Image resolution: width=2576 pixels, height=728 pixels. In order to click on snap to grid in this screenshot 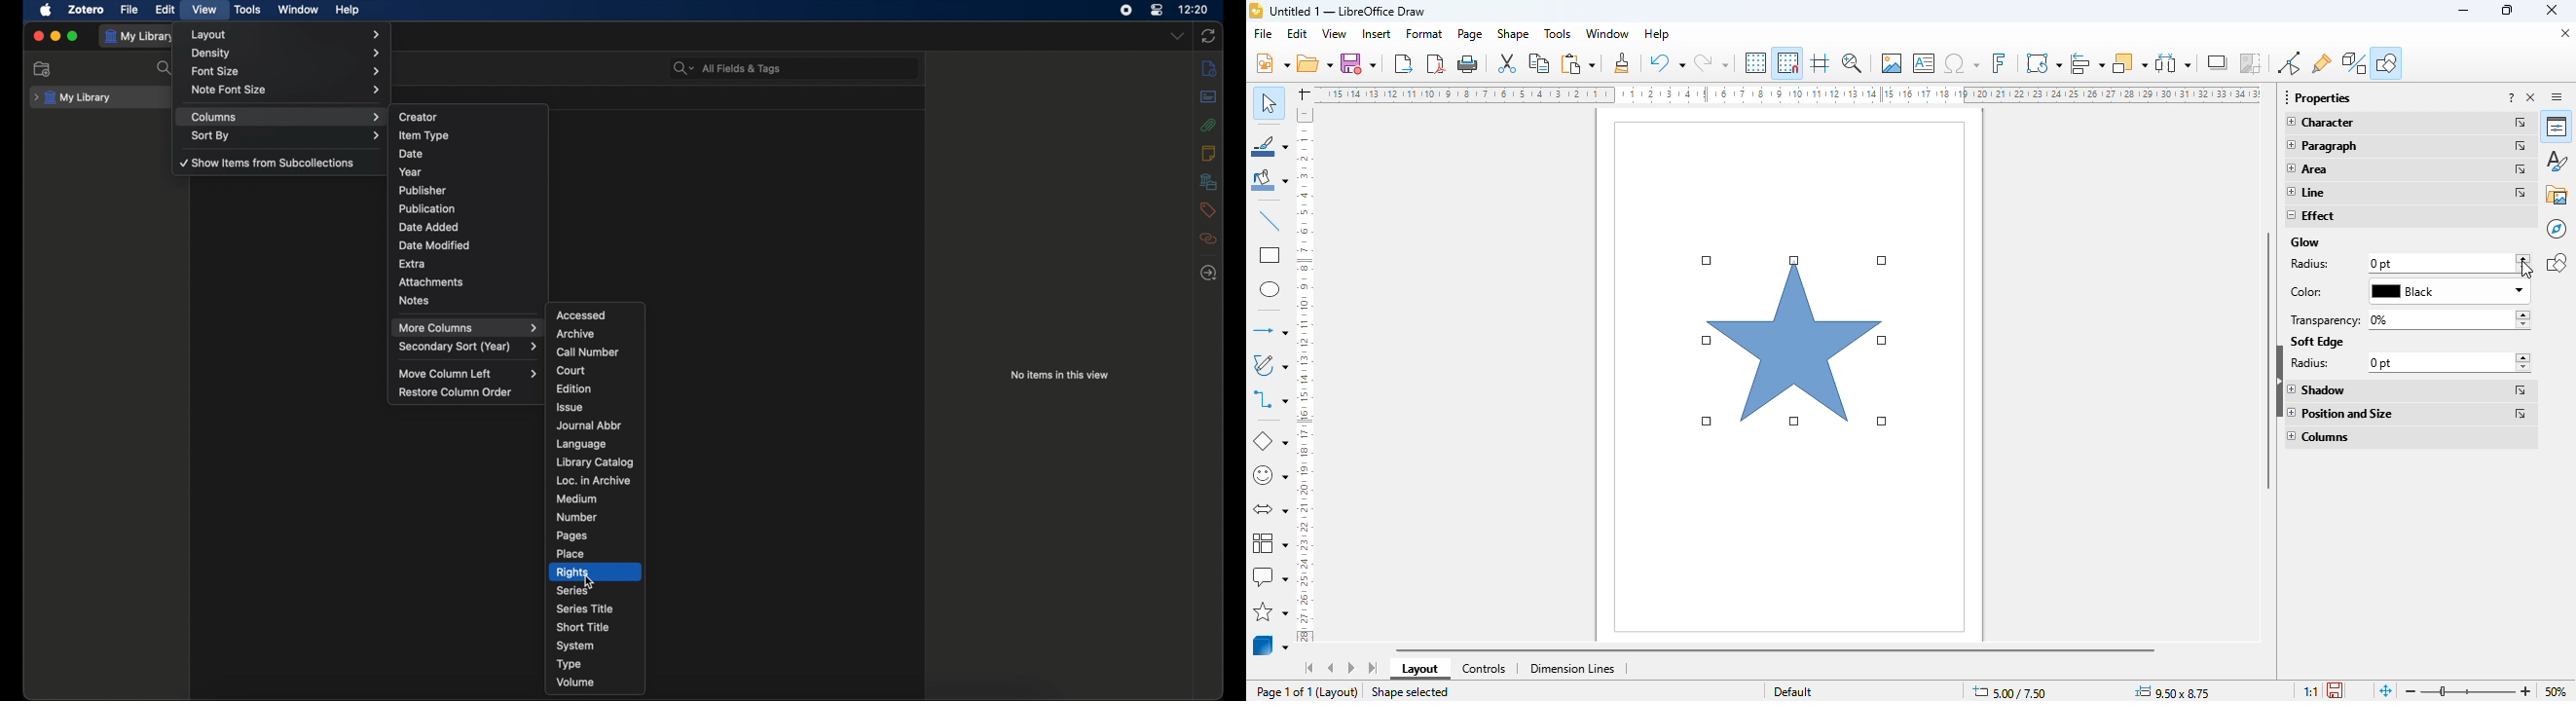, I will do `click(1788, 62)`.